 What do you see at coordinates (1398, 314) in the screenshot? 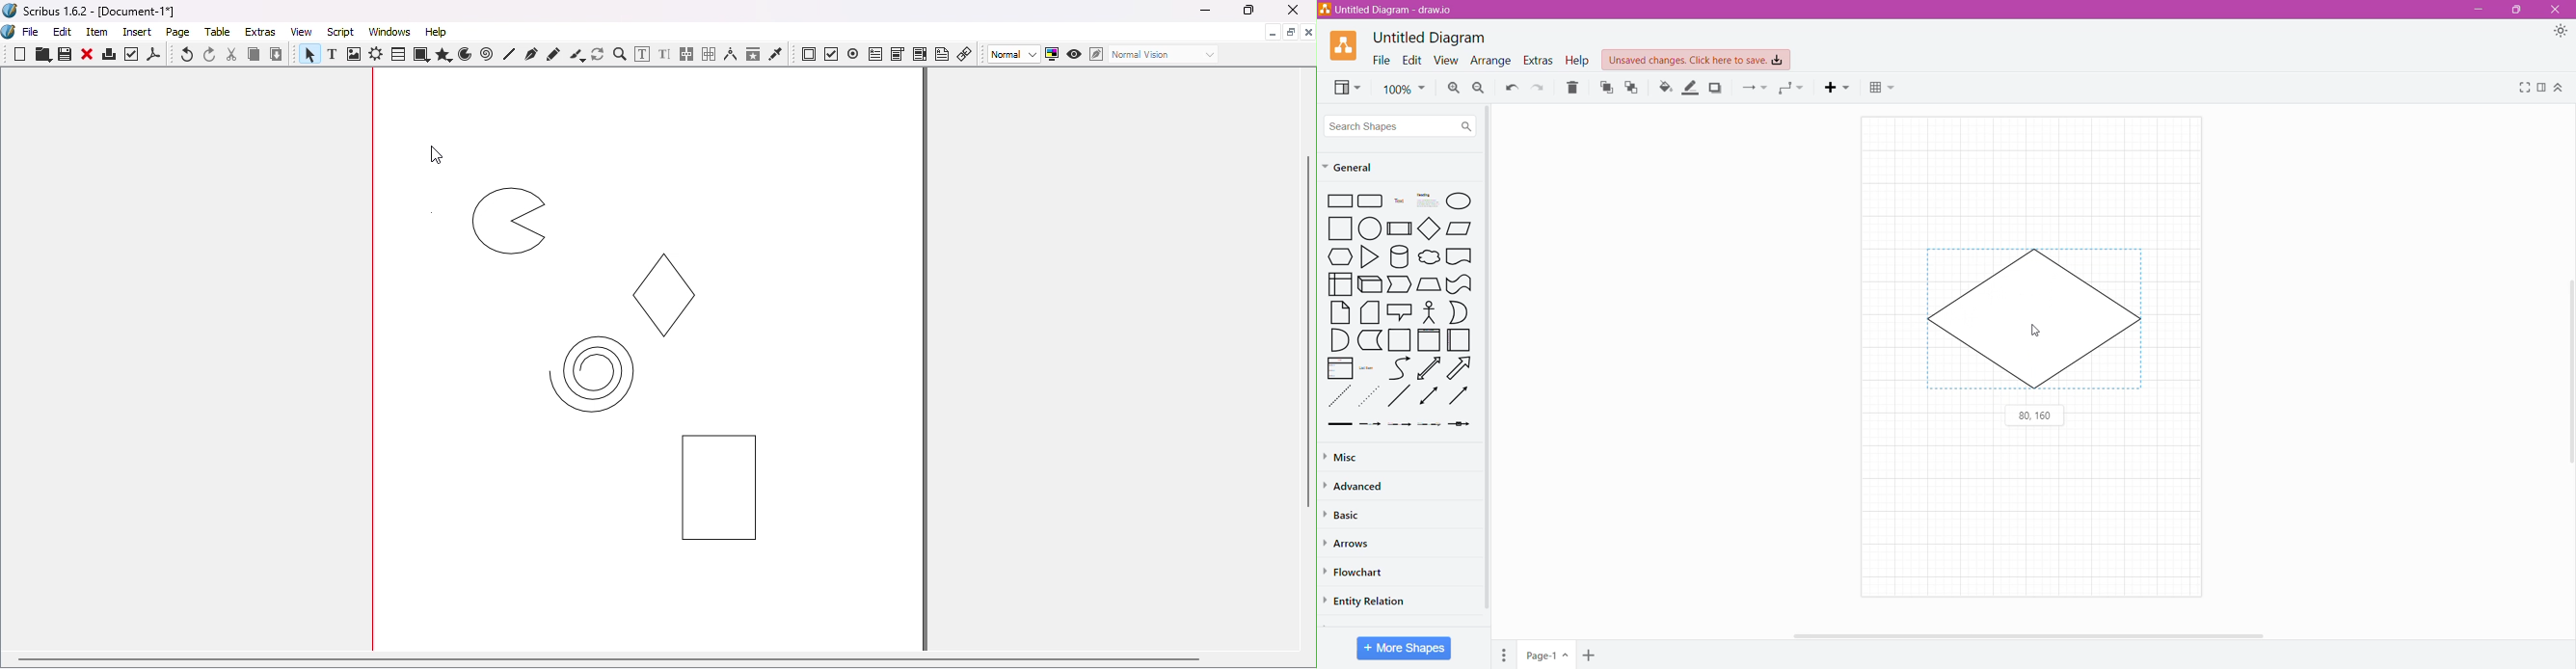
I see `Callout` at bounding box center [1398, 314].